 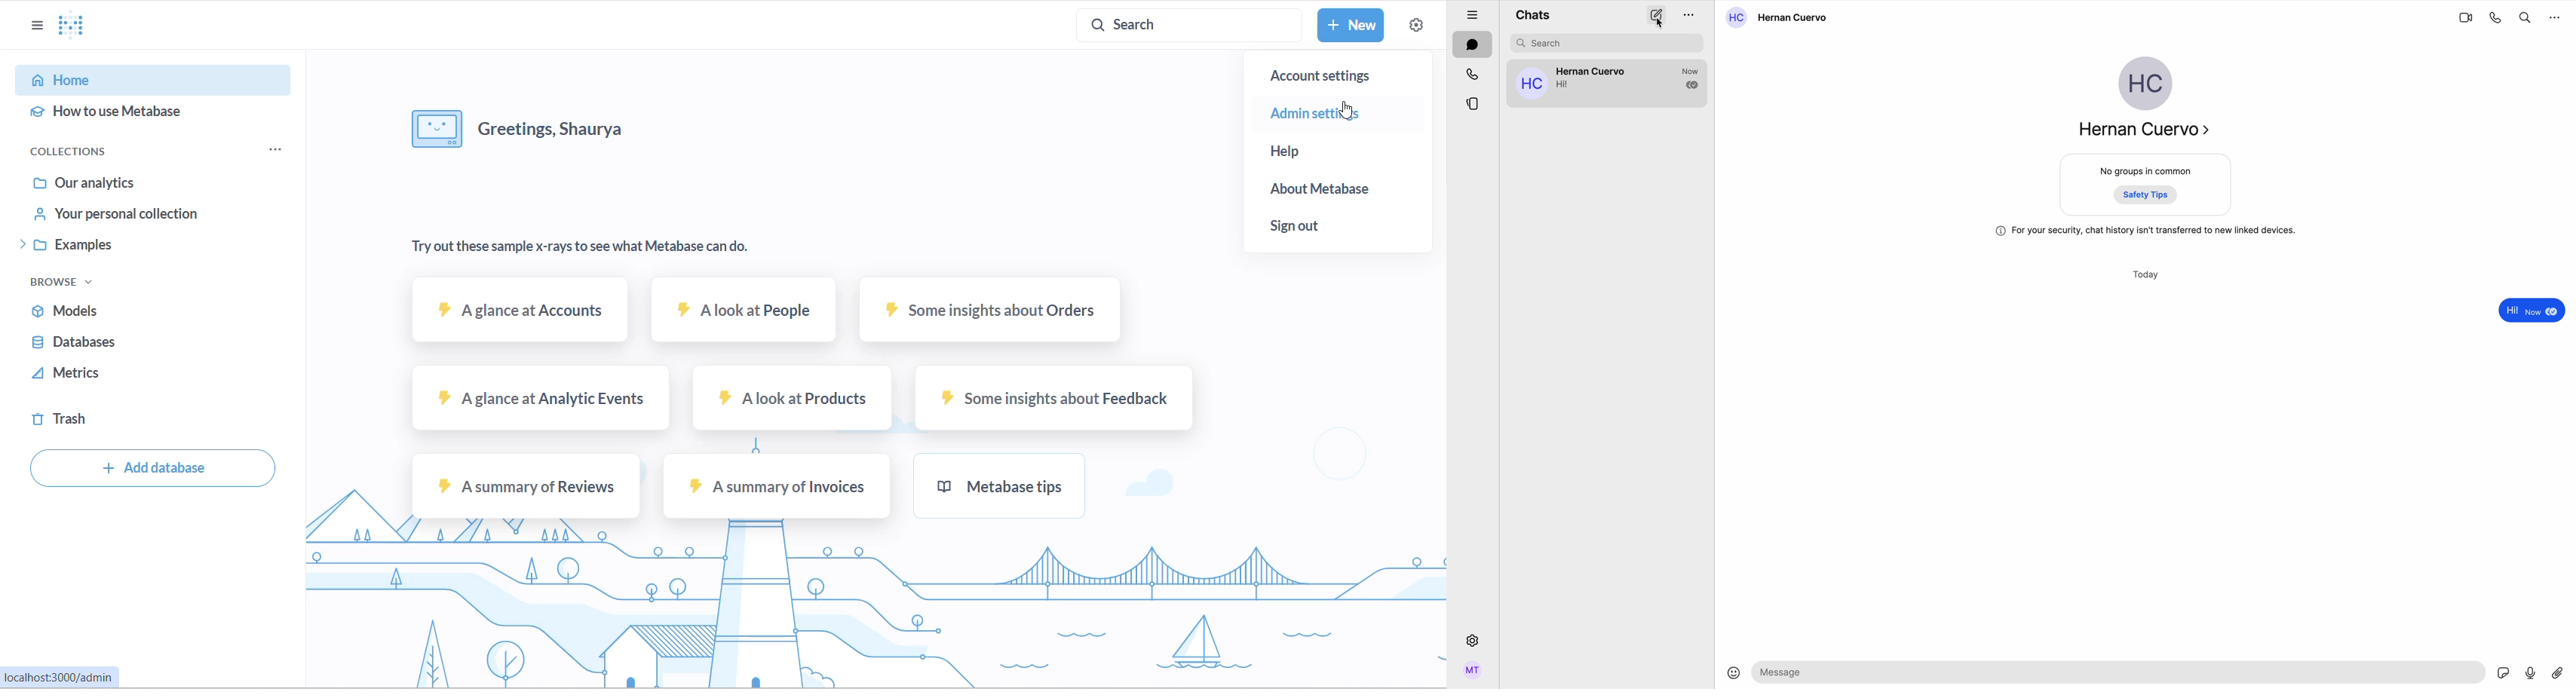 What do you see at coordinates (1473, 102) in the screenshot?
I see `stories` at bounding box center [1473, 102].